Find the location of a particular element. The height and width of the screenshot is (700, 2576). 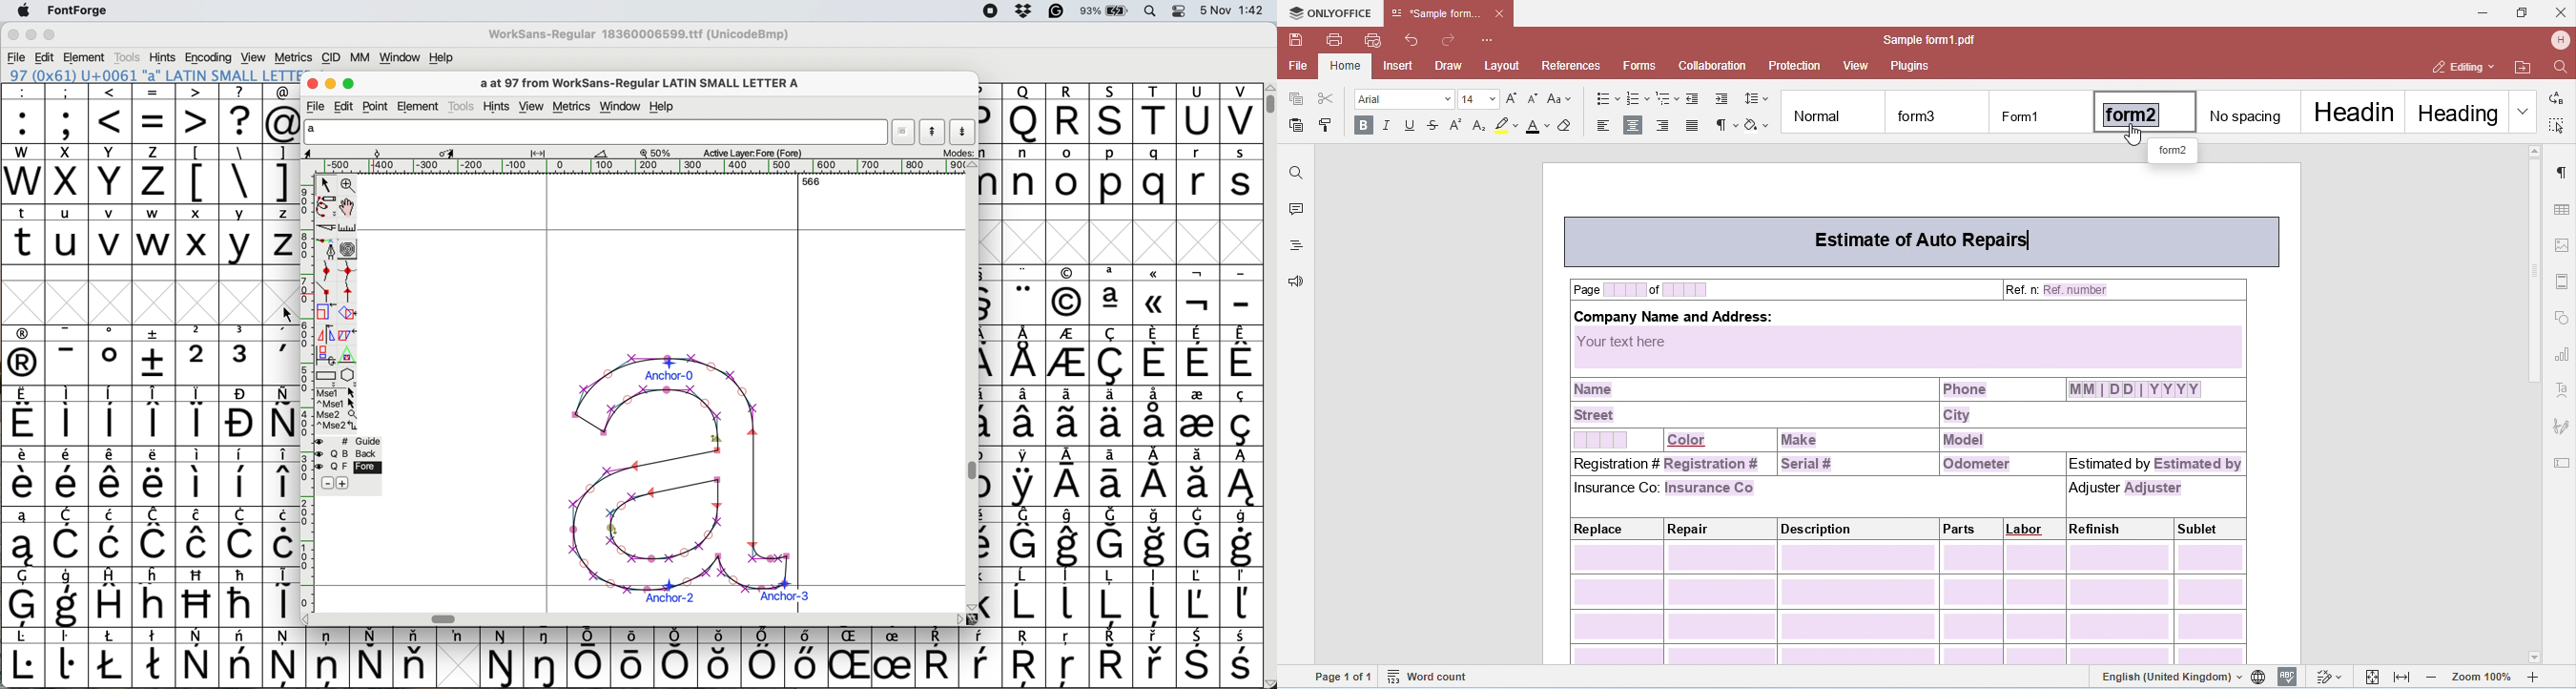

element is located at coordinates (419, 108).